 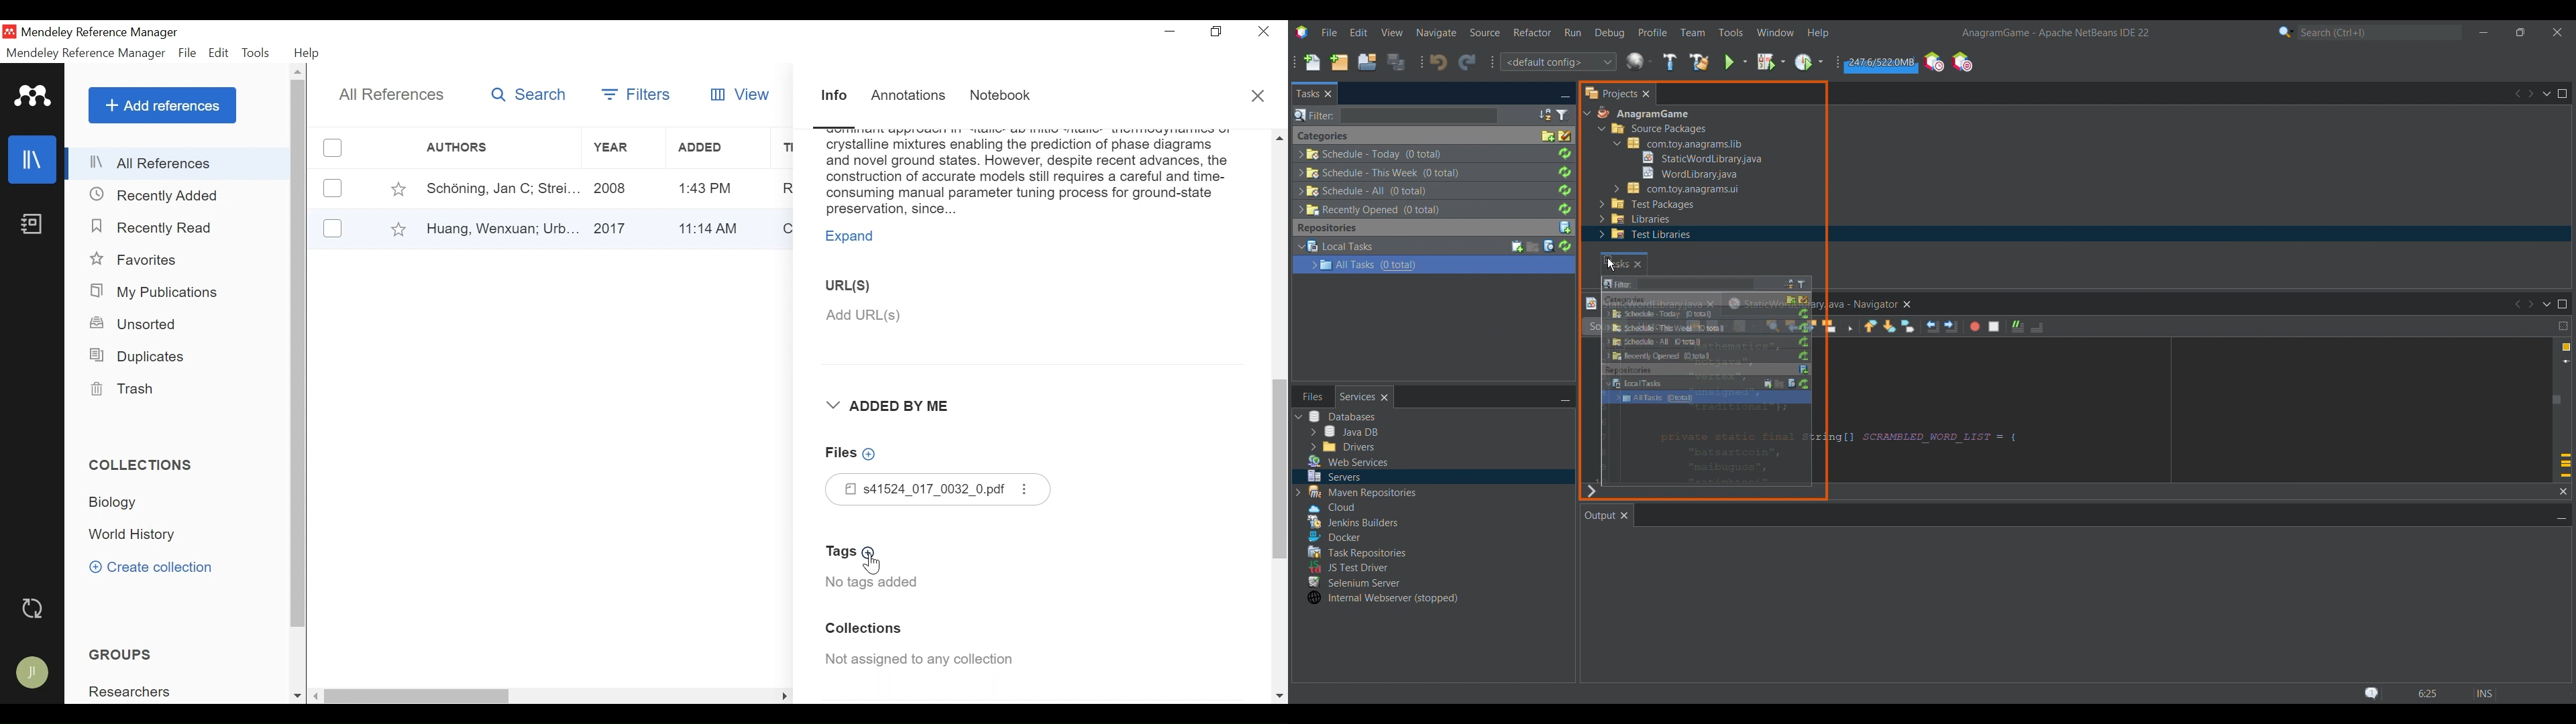 I want to click on , so click(x=1341, y=446).